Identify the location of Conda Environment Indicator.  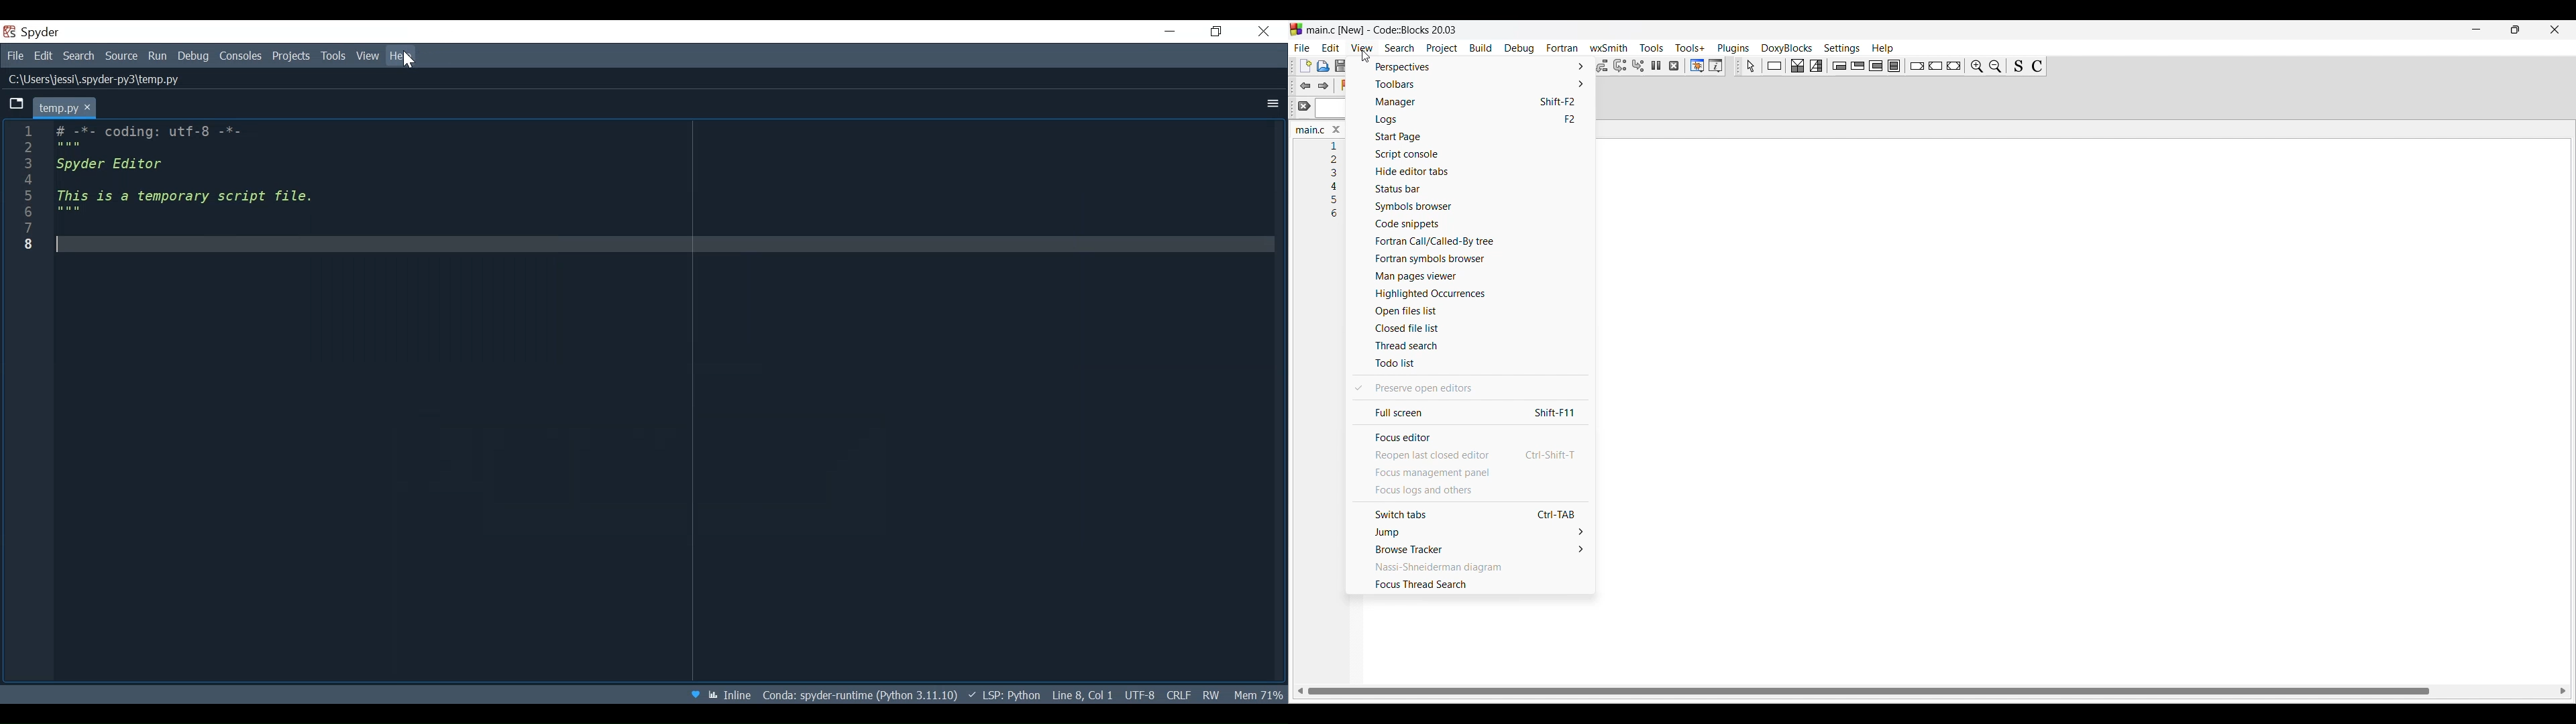
(863, 698).